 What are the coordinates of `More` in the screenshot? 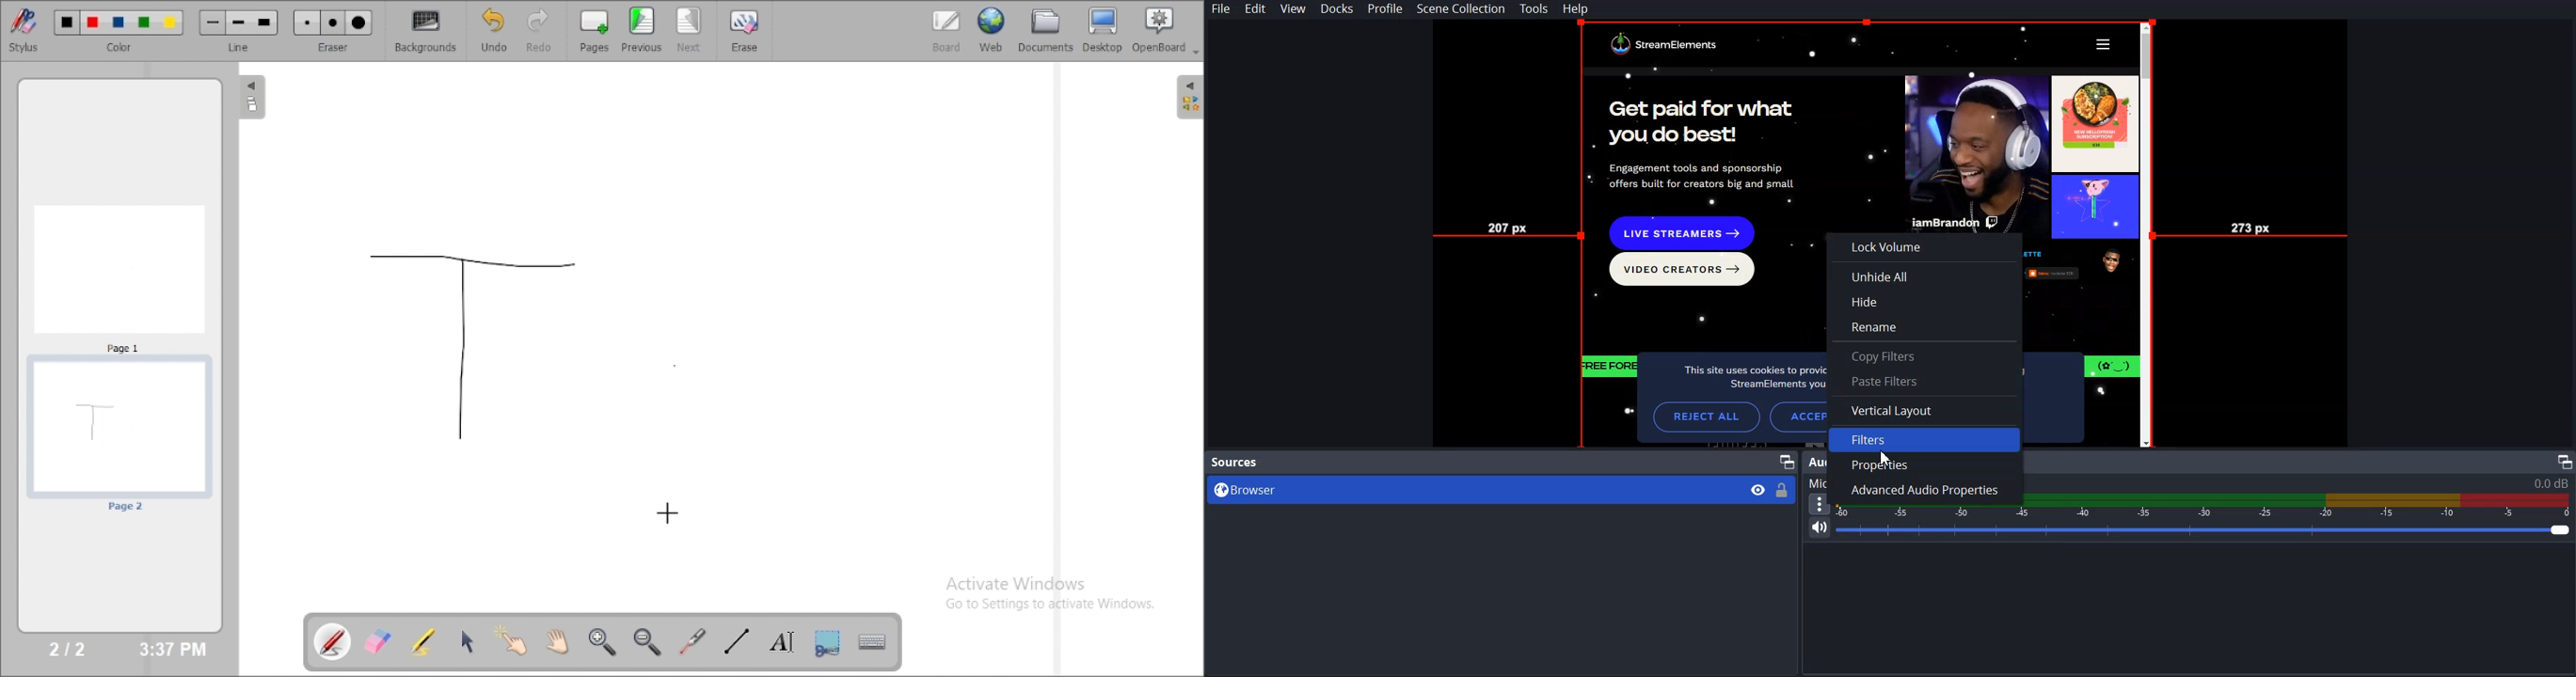 It's located at (1817, 504).